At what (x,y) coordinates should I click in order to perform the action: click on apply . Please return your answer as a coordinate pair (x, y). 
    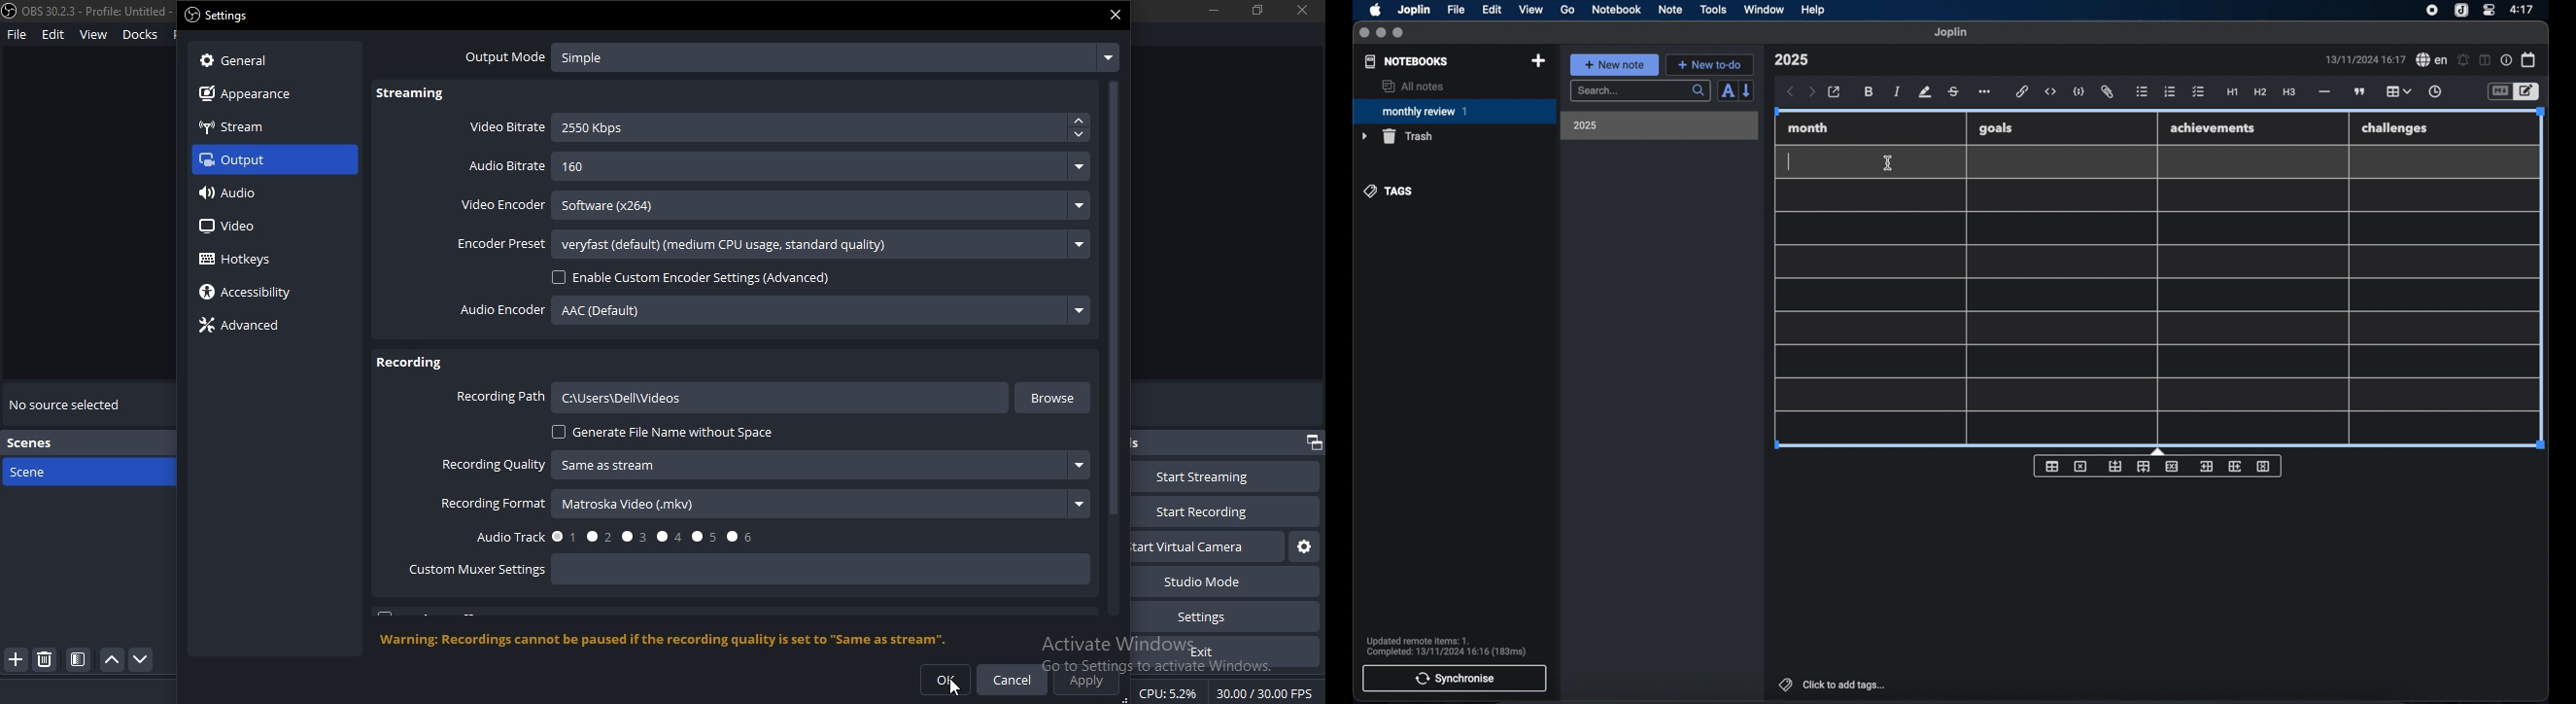
    Looking at the image, I should click on (1087, 680).